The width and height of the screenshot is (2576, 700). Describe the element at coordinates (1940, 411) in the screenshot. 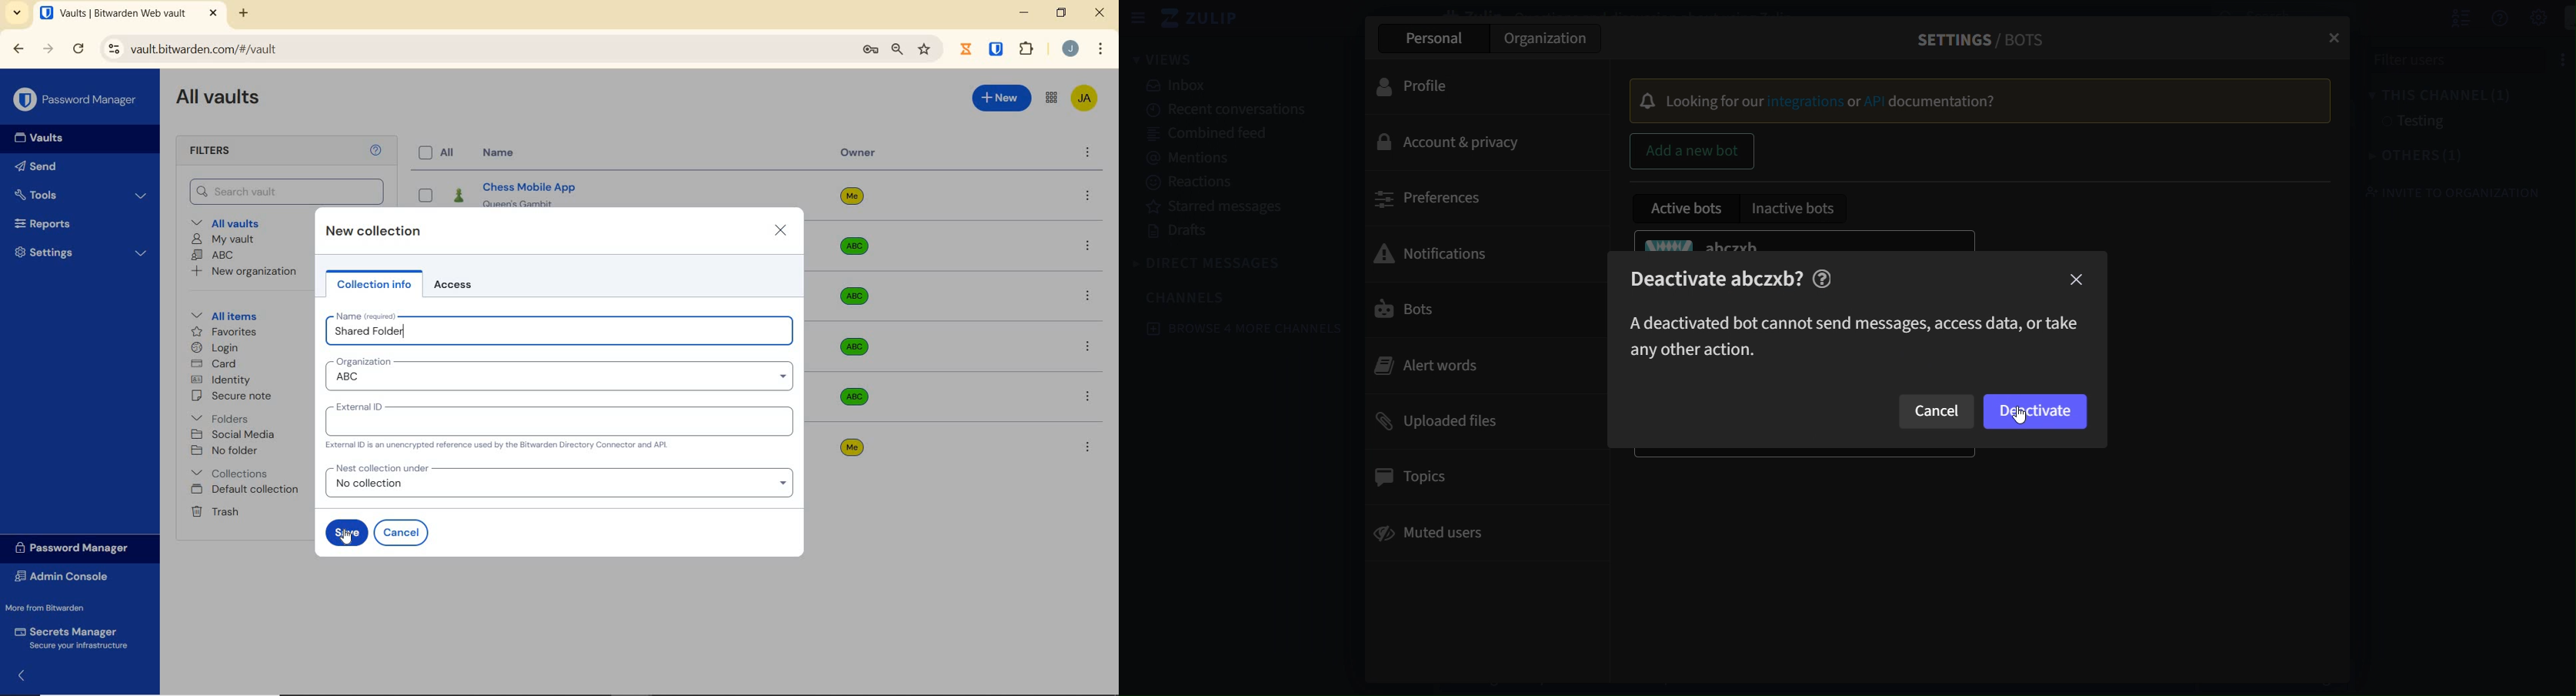

I see `cancel` at that location.